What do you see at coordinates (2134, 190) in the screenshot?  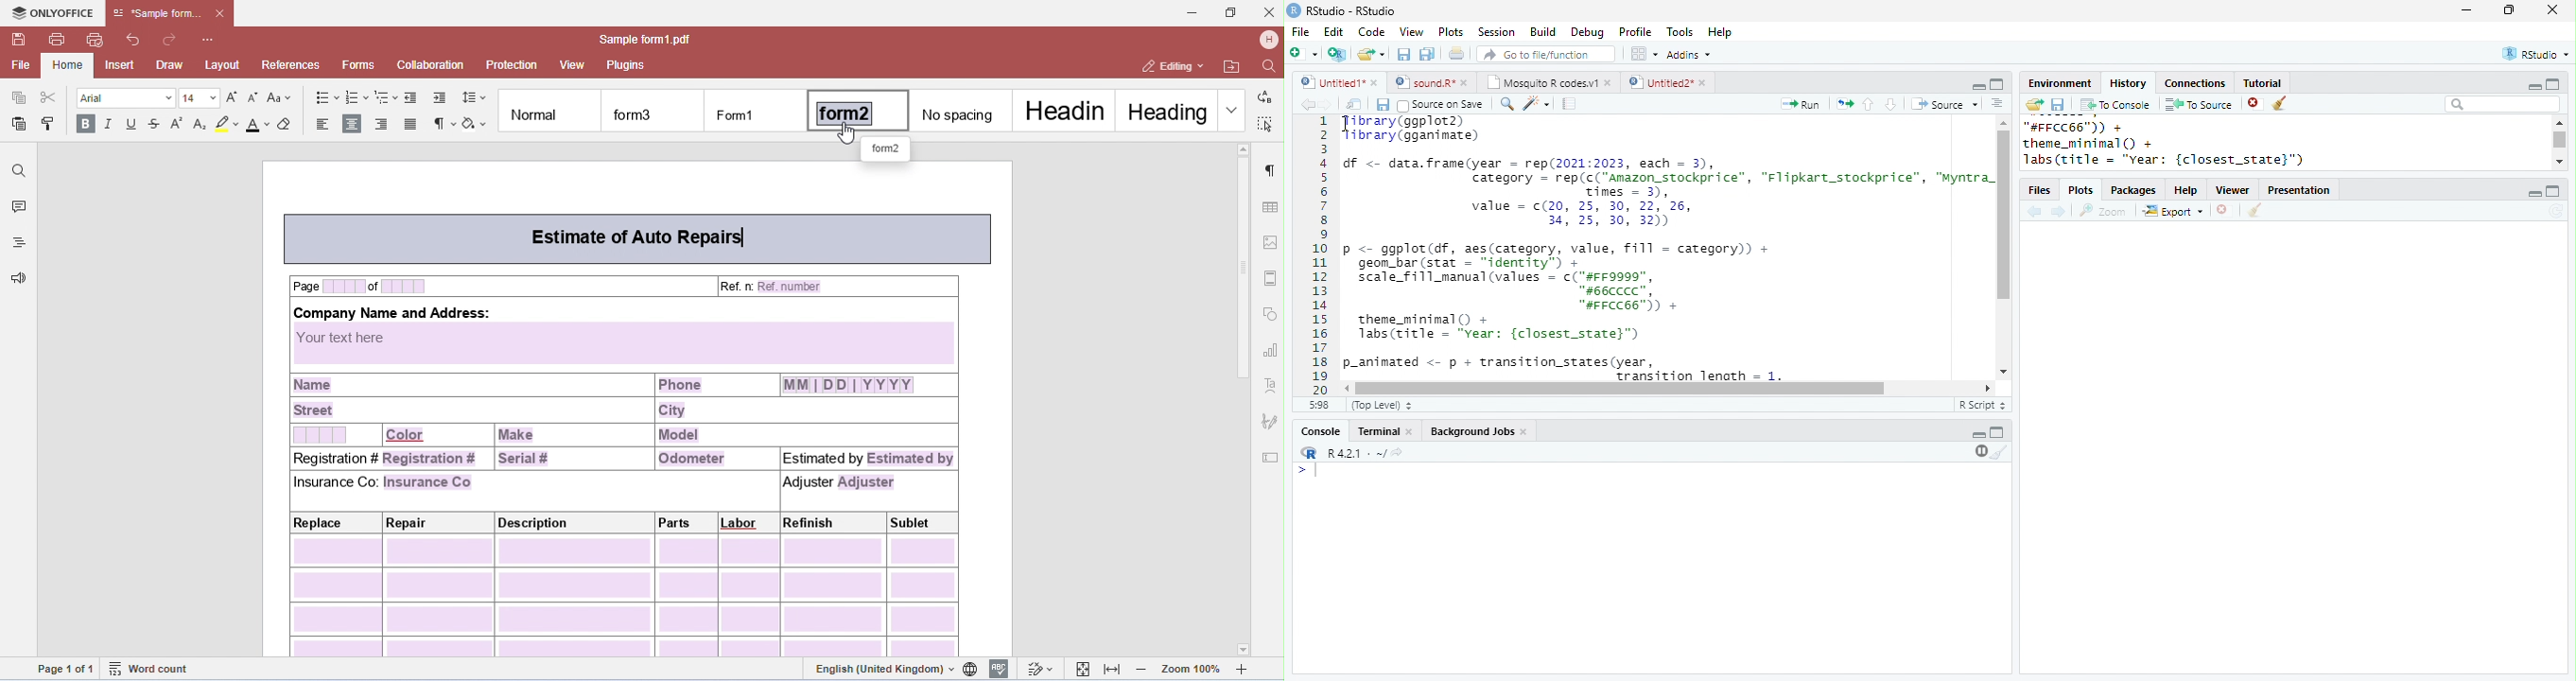 I see `Packages` at bounding box center [2134, 190].